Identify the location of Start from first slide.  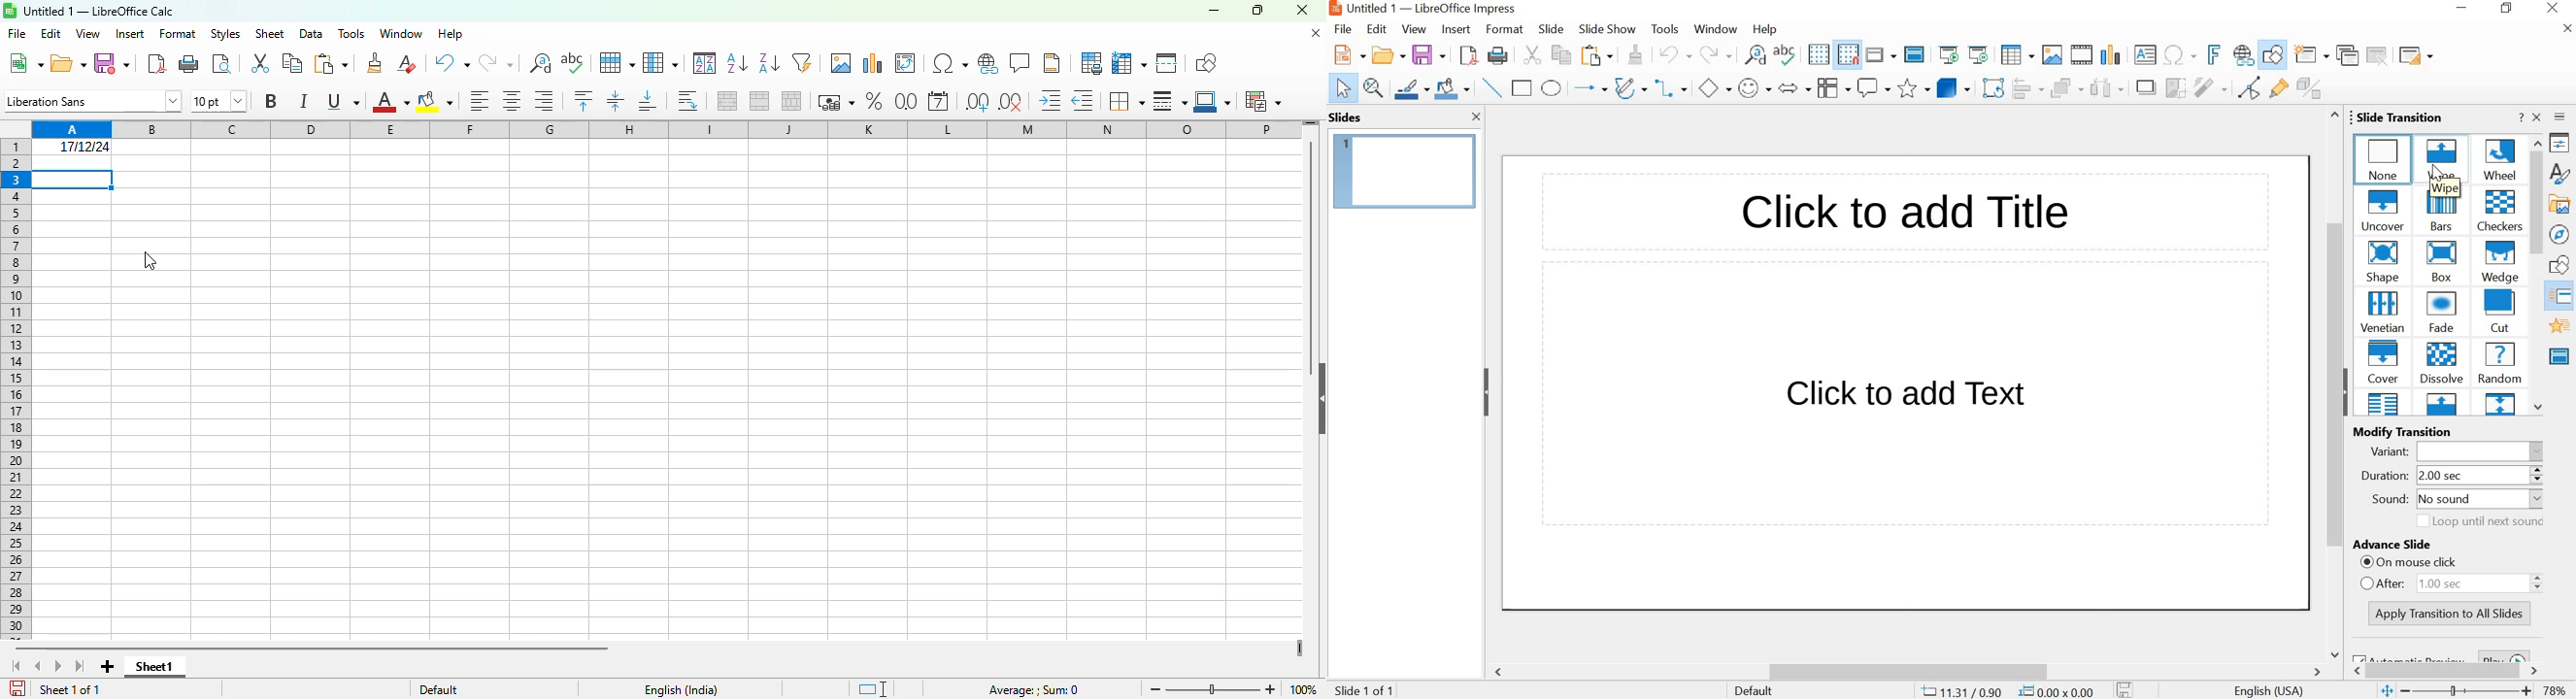
(1947, 54).